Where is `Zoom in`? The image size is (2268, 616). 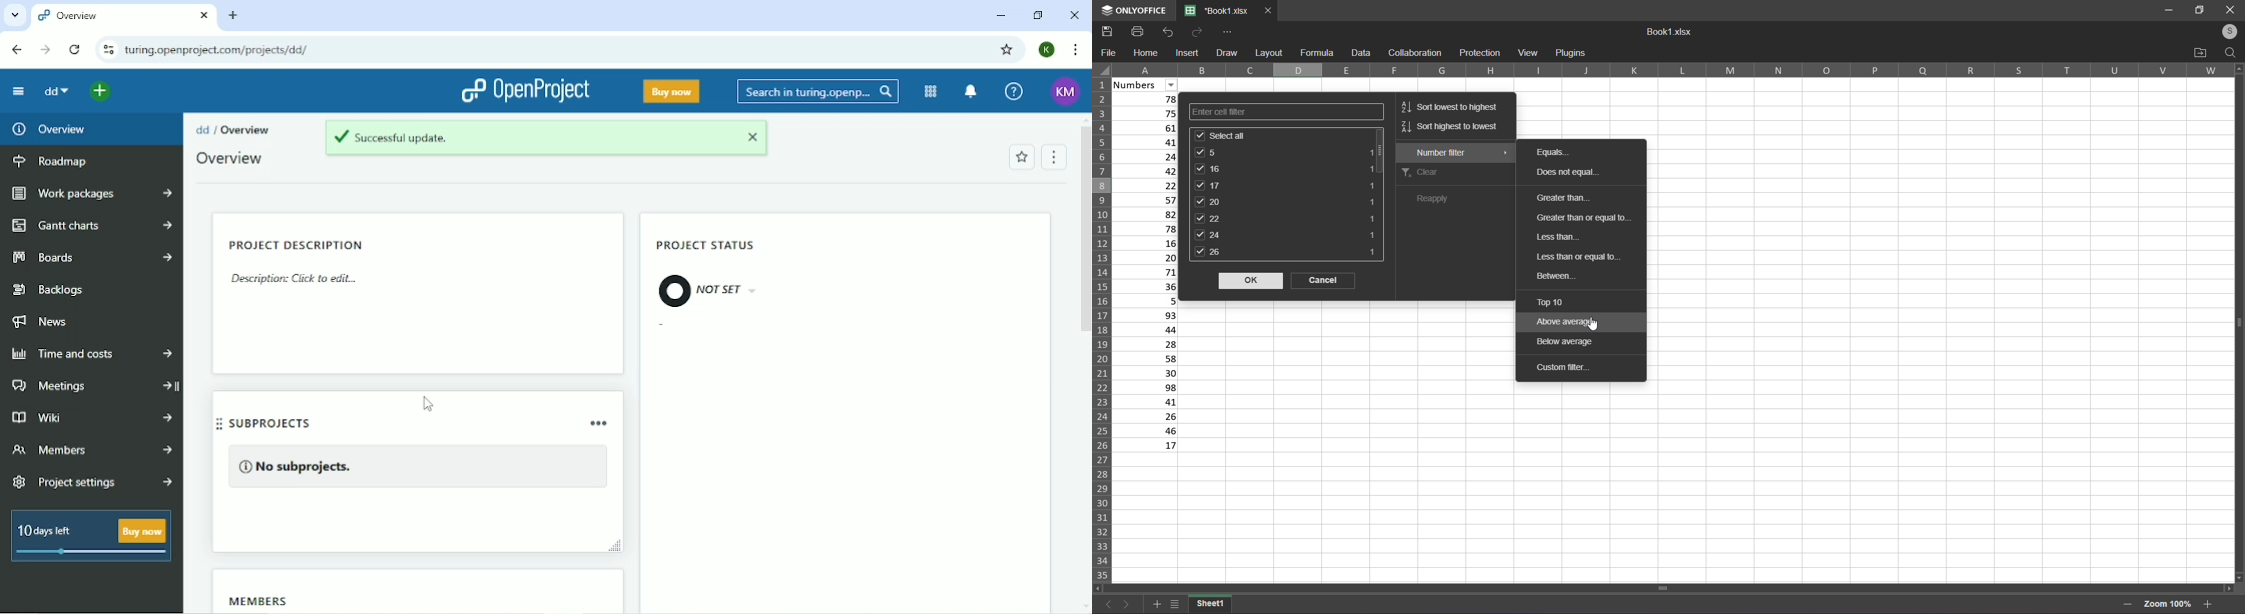 Zoom in is located at coordinates (2209, 603).